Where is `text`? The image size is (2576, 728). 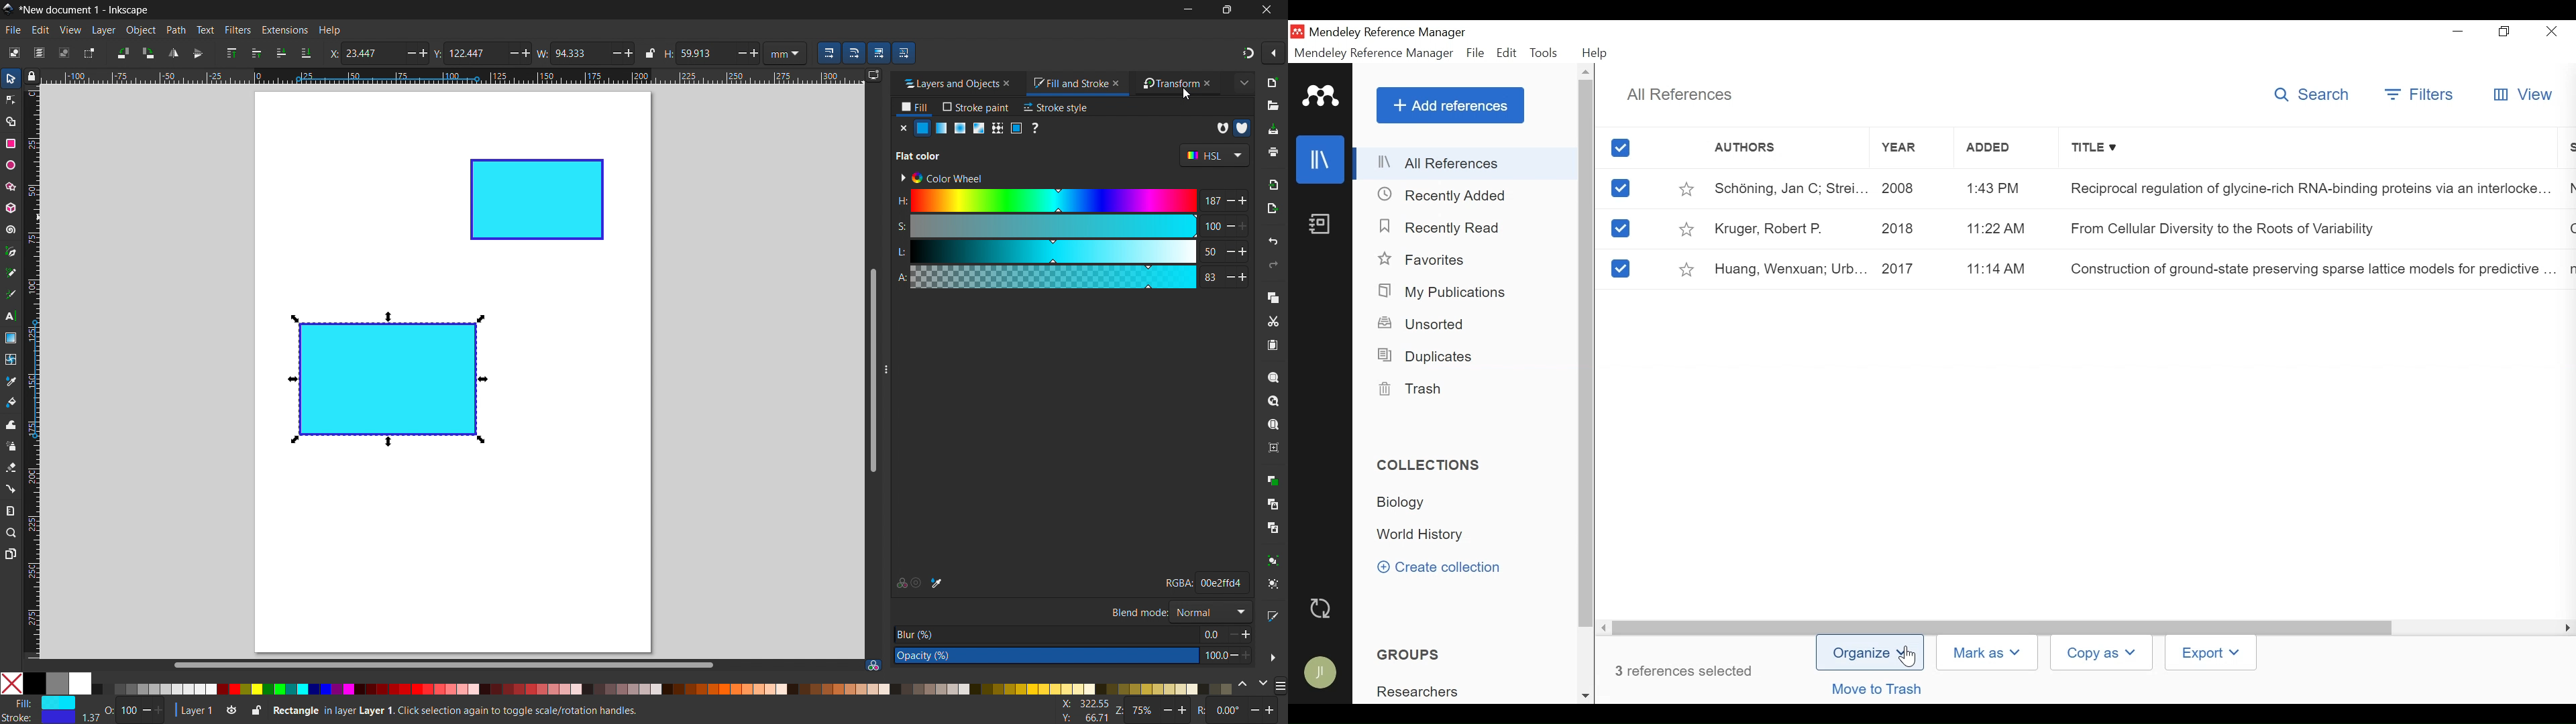
text is located at coordinates (205, 29).